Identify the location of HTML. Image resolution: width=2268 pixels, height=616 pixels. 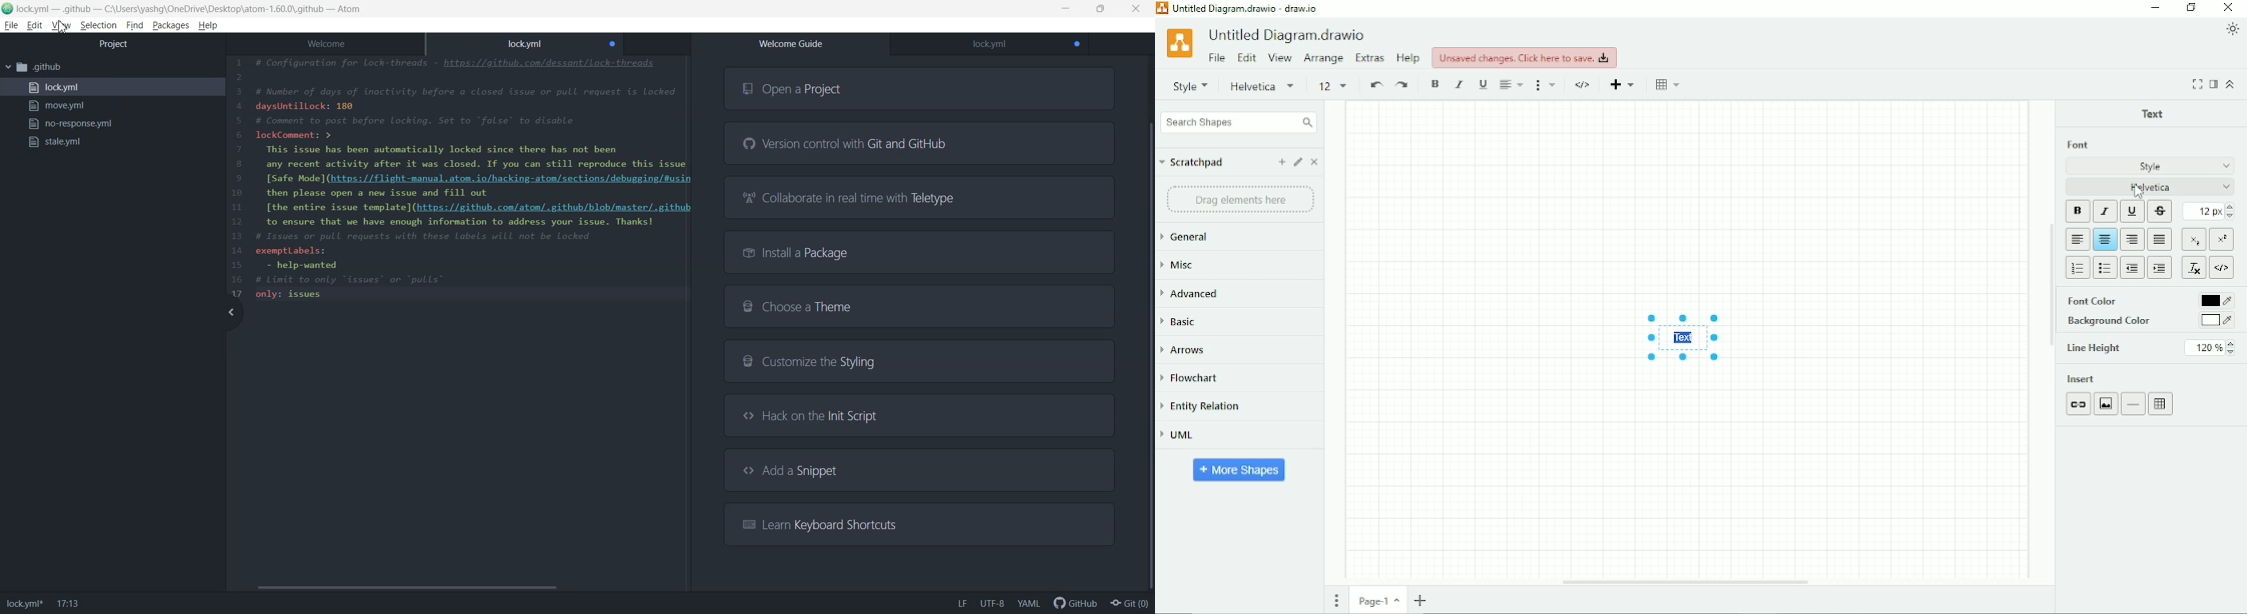
(2222, 268).